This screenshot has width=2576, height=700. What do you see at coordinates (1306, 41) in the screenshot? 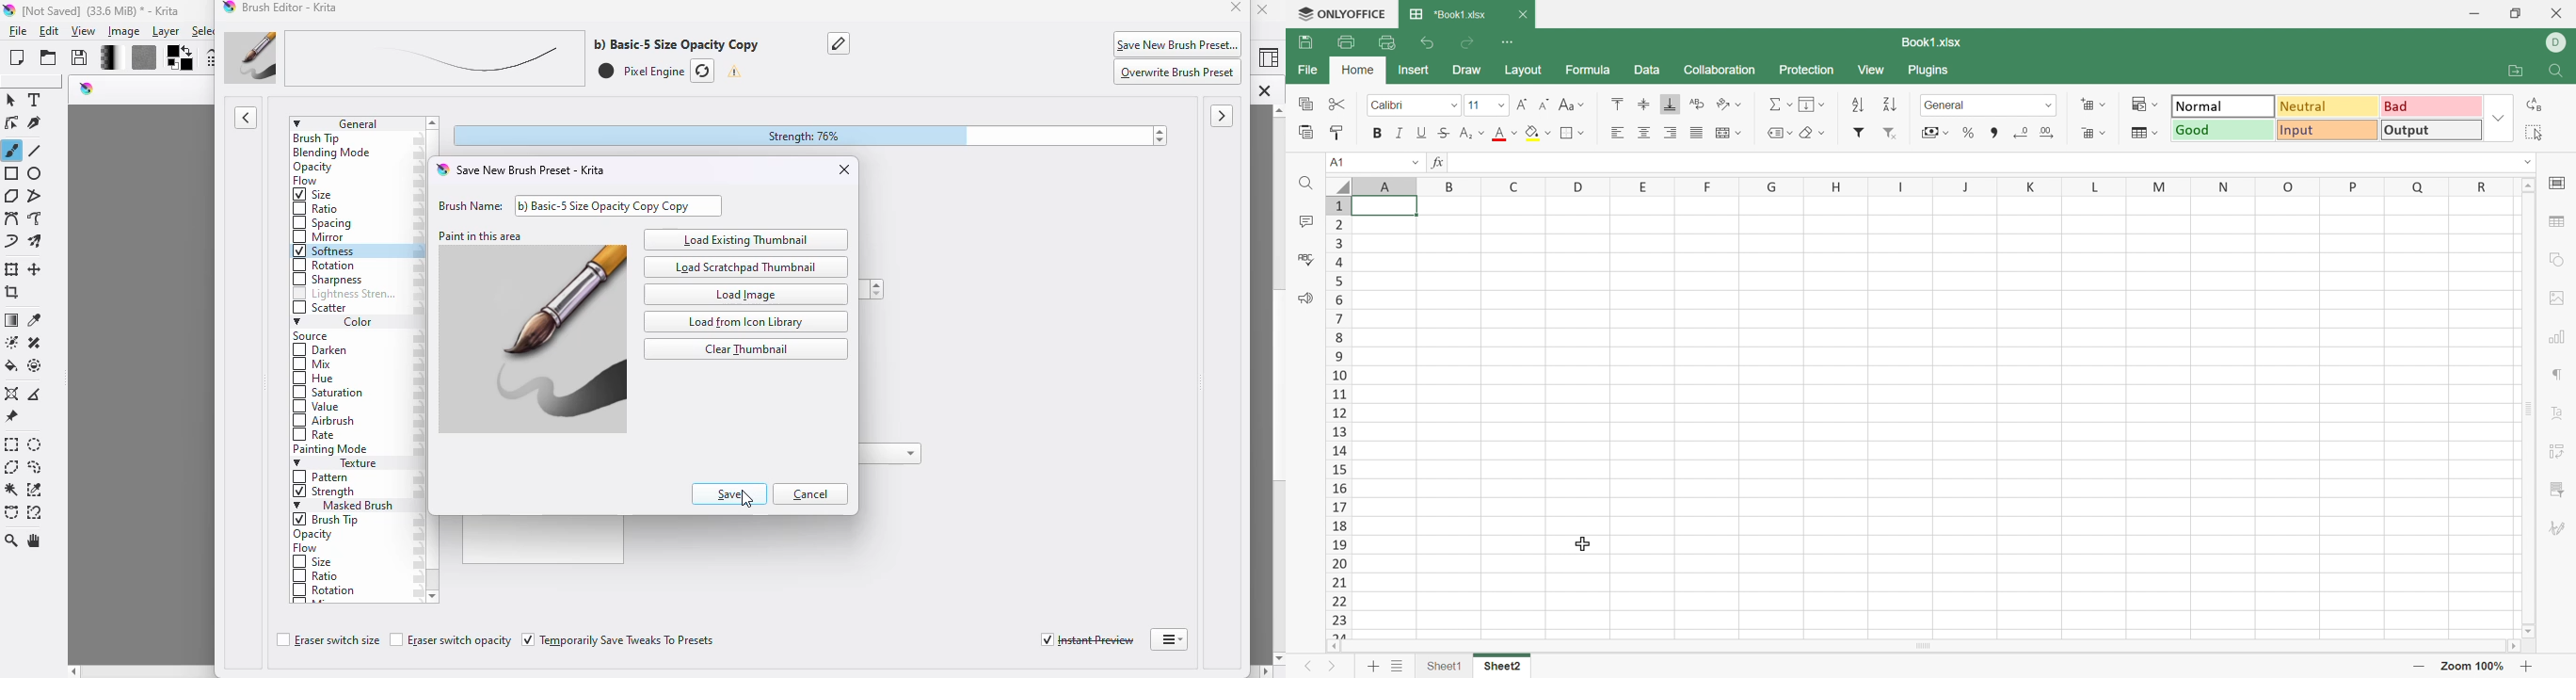
I see `Save` at bounding box center [1306, 41].